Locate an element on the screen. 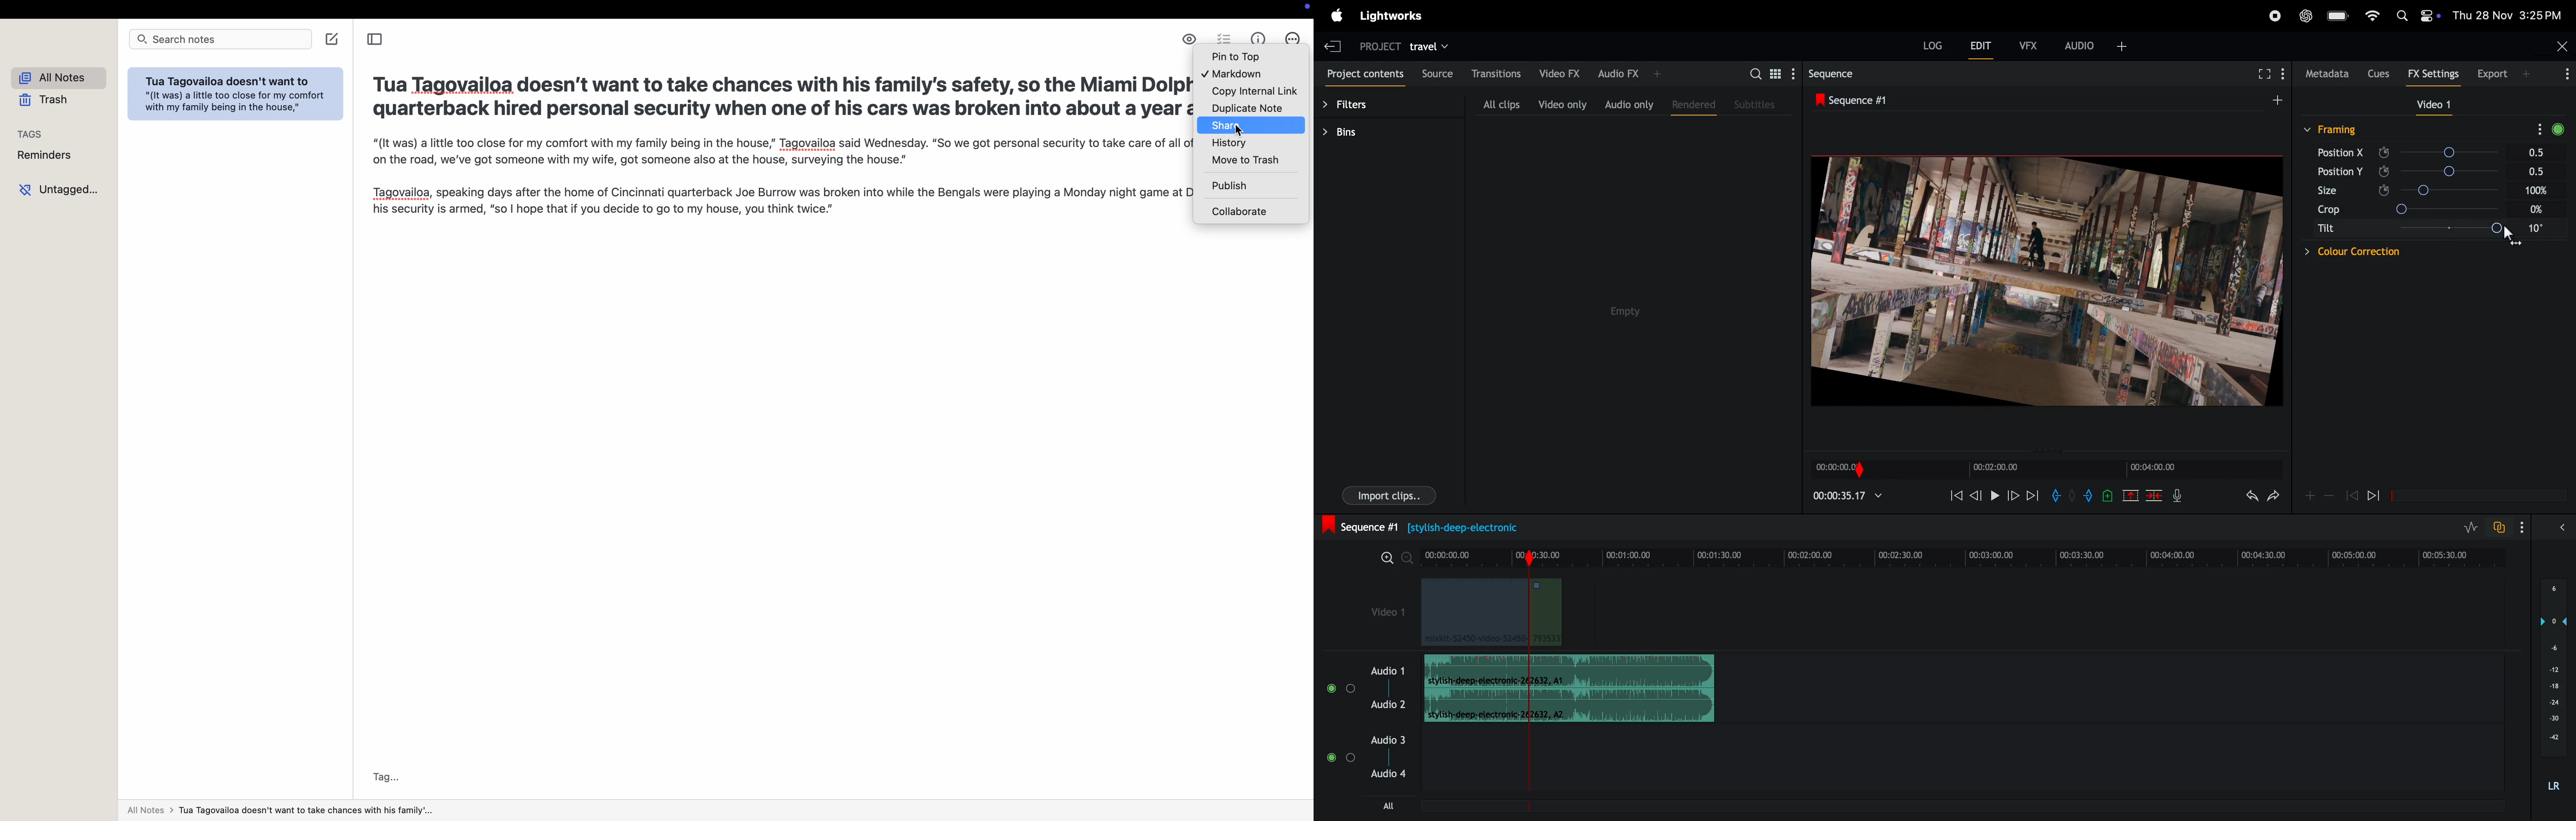  wifi is located at coordinates (2369, 17).